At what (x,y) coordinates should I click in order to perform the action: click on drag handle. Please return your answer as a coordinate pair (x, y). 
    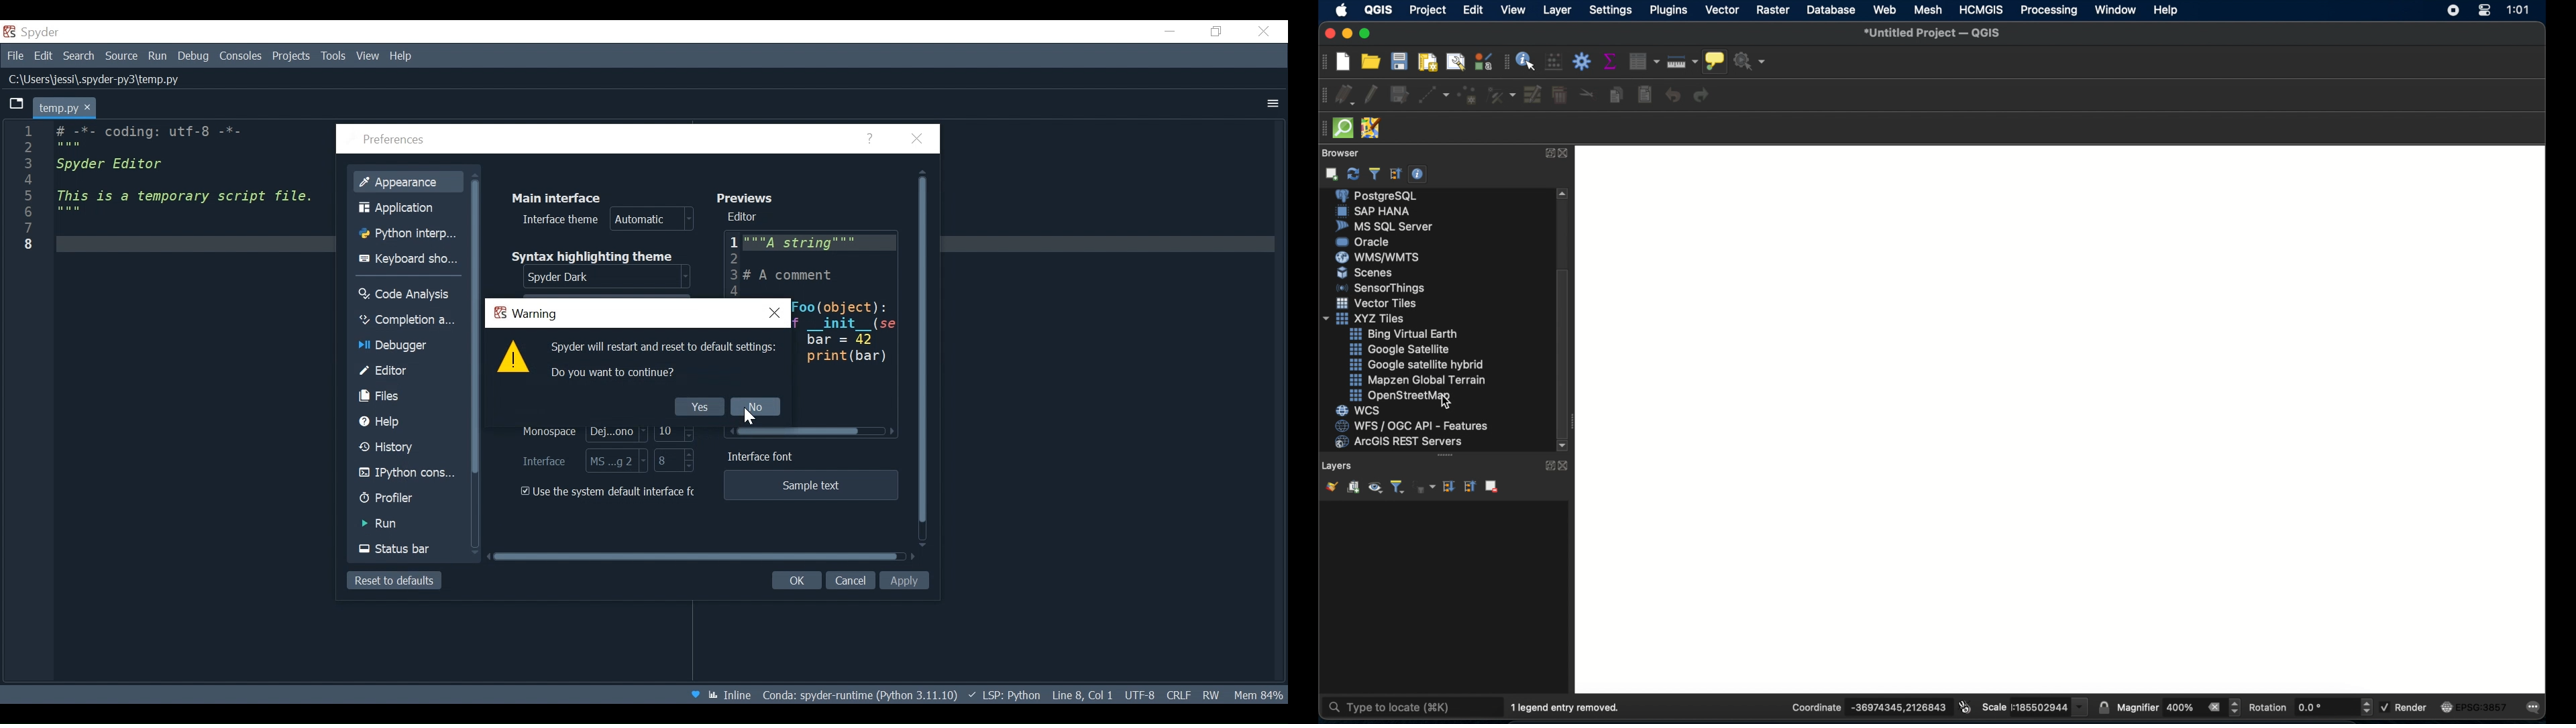
    Looking at the image, I should click on (1445, 456).